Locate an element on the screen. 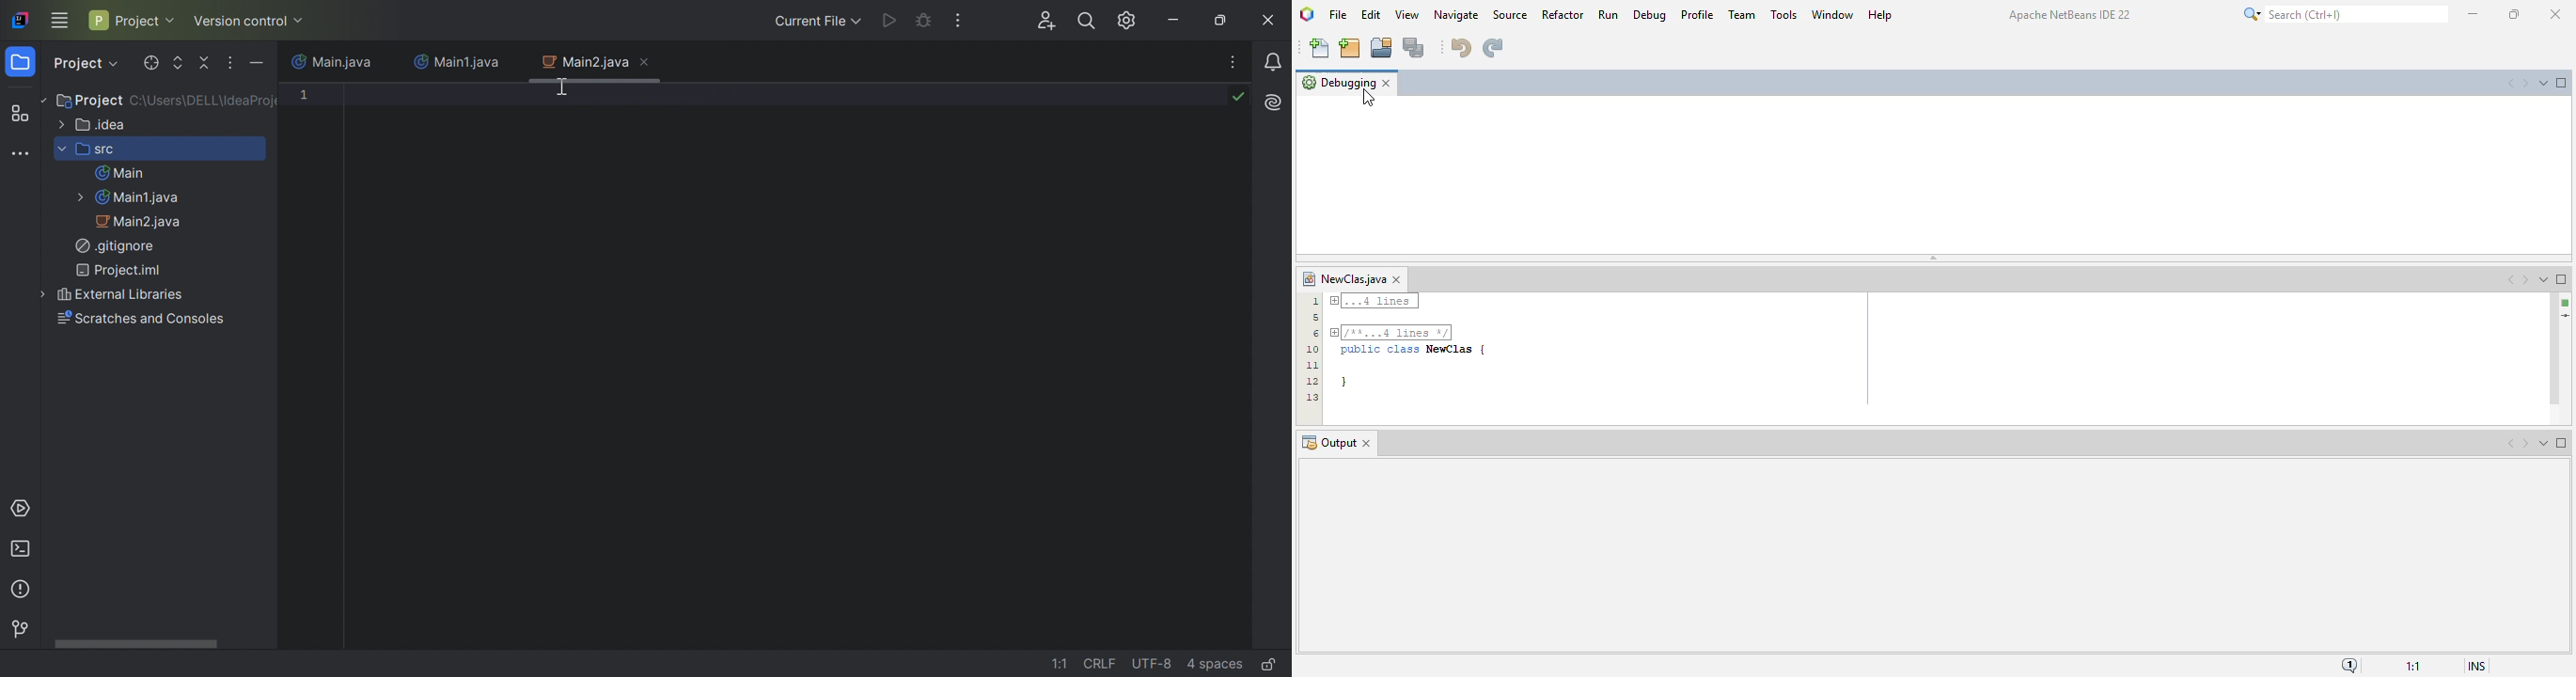 The image size is (2576, 700). scroll documents right is located at coordinates (2523, 84).